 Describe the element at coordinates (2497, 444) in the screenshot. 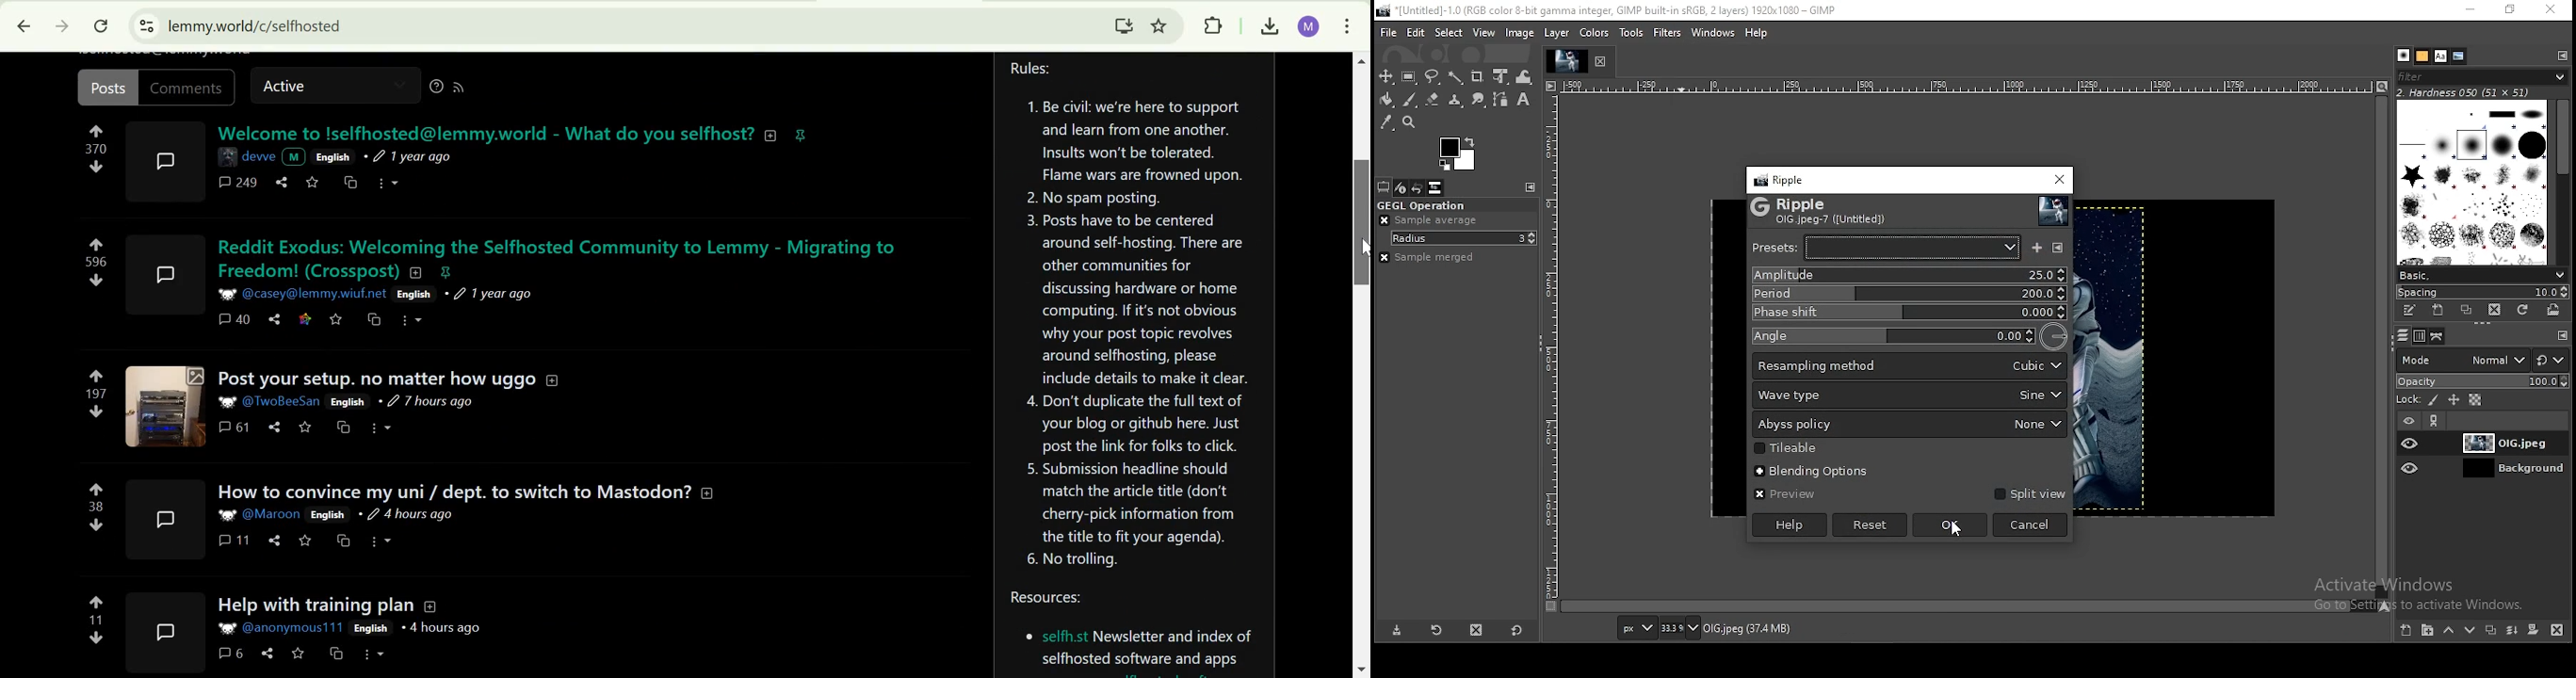

I see `layer 1` at that location.